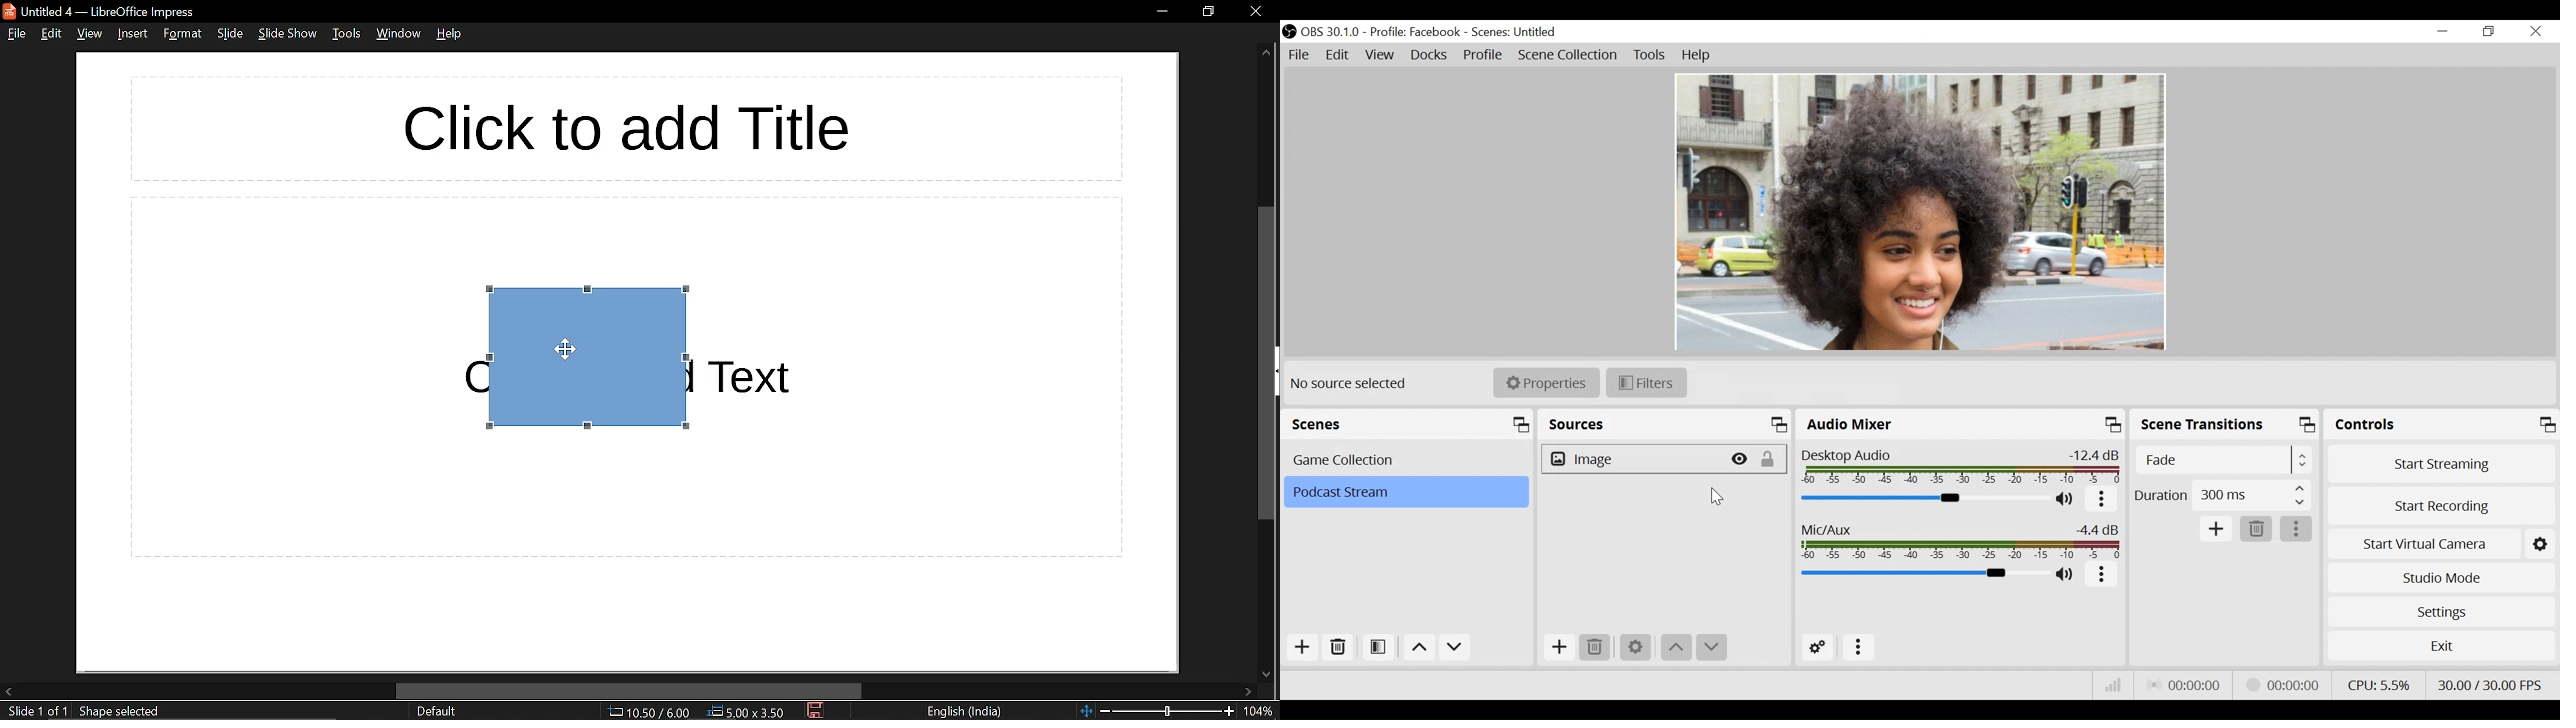 The width and height of the screenshot is (2576, 728). What do you see at coordinates (1923, 211) in the screenshot?
I see `Preview` at bounding box center [1923, 211].